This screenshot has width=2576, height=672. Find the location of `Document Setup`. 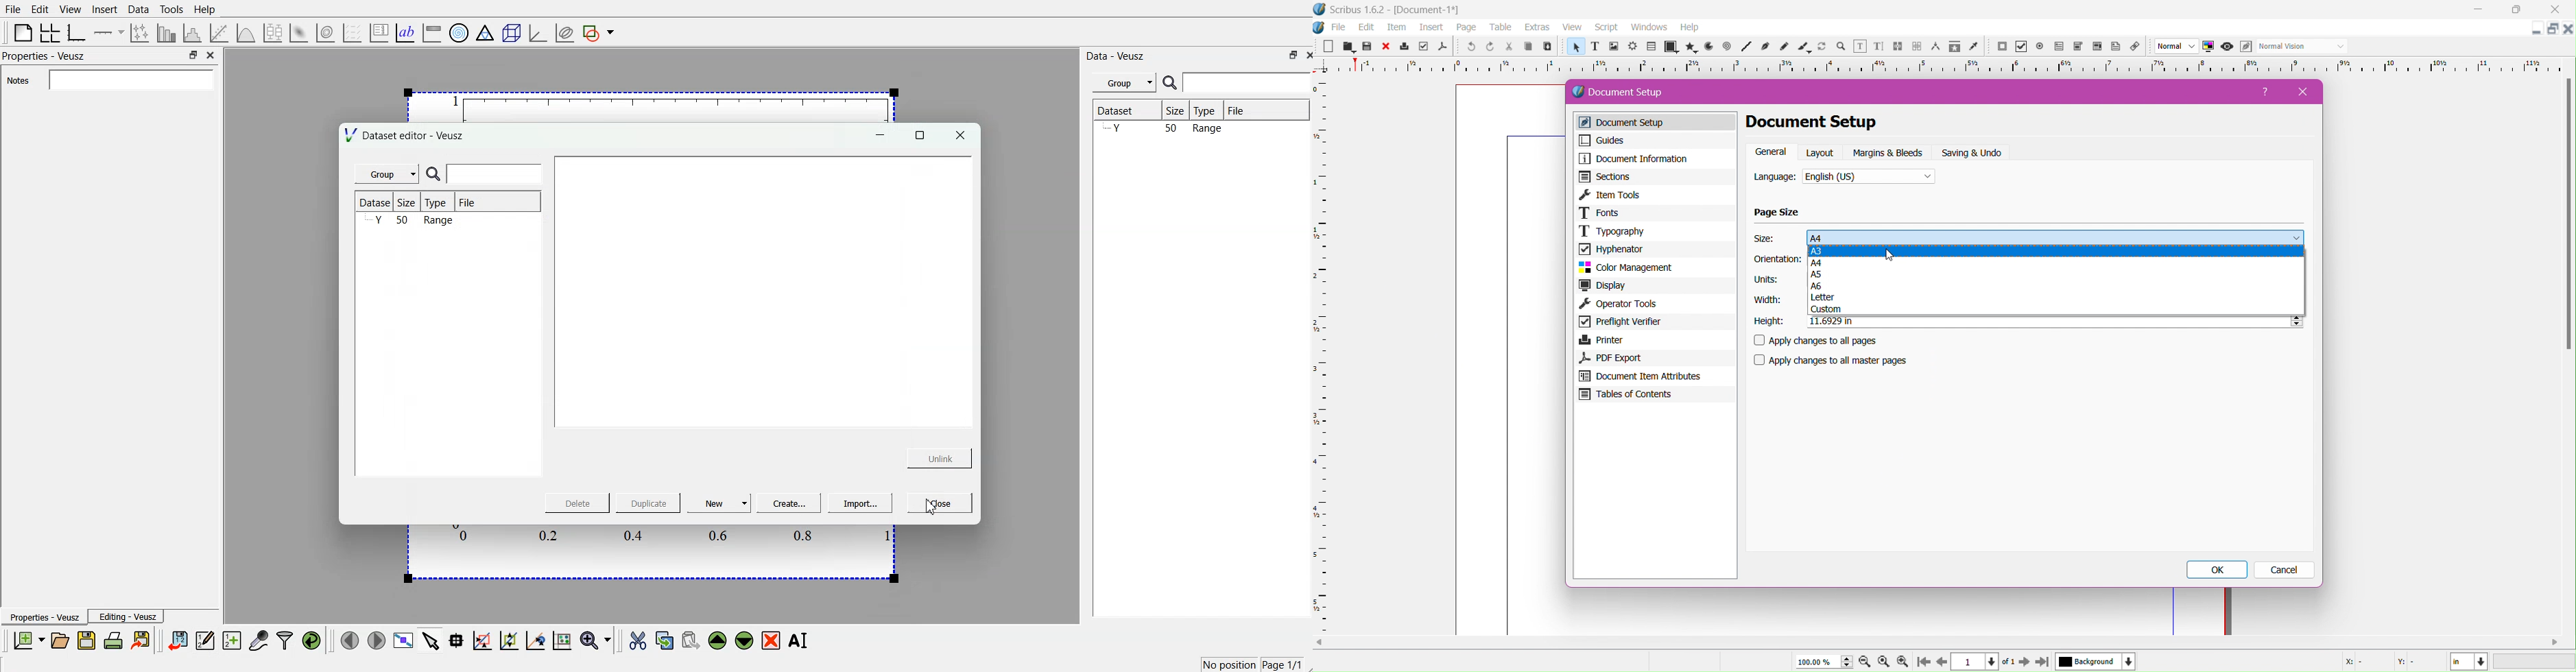

Document Setup is located at coordinates (1829, 123).